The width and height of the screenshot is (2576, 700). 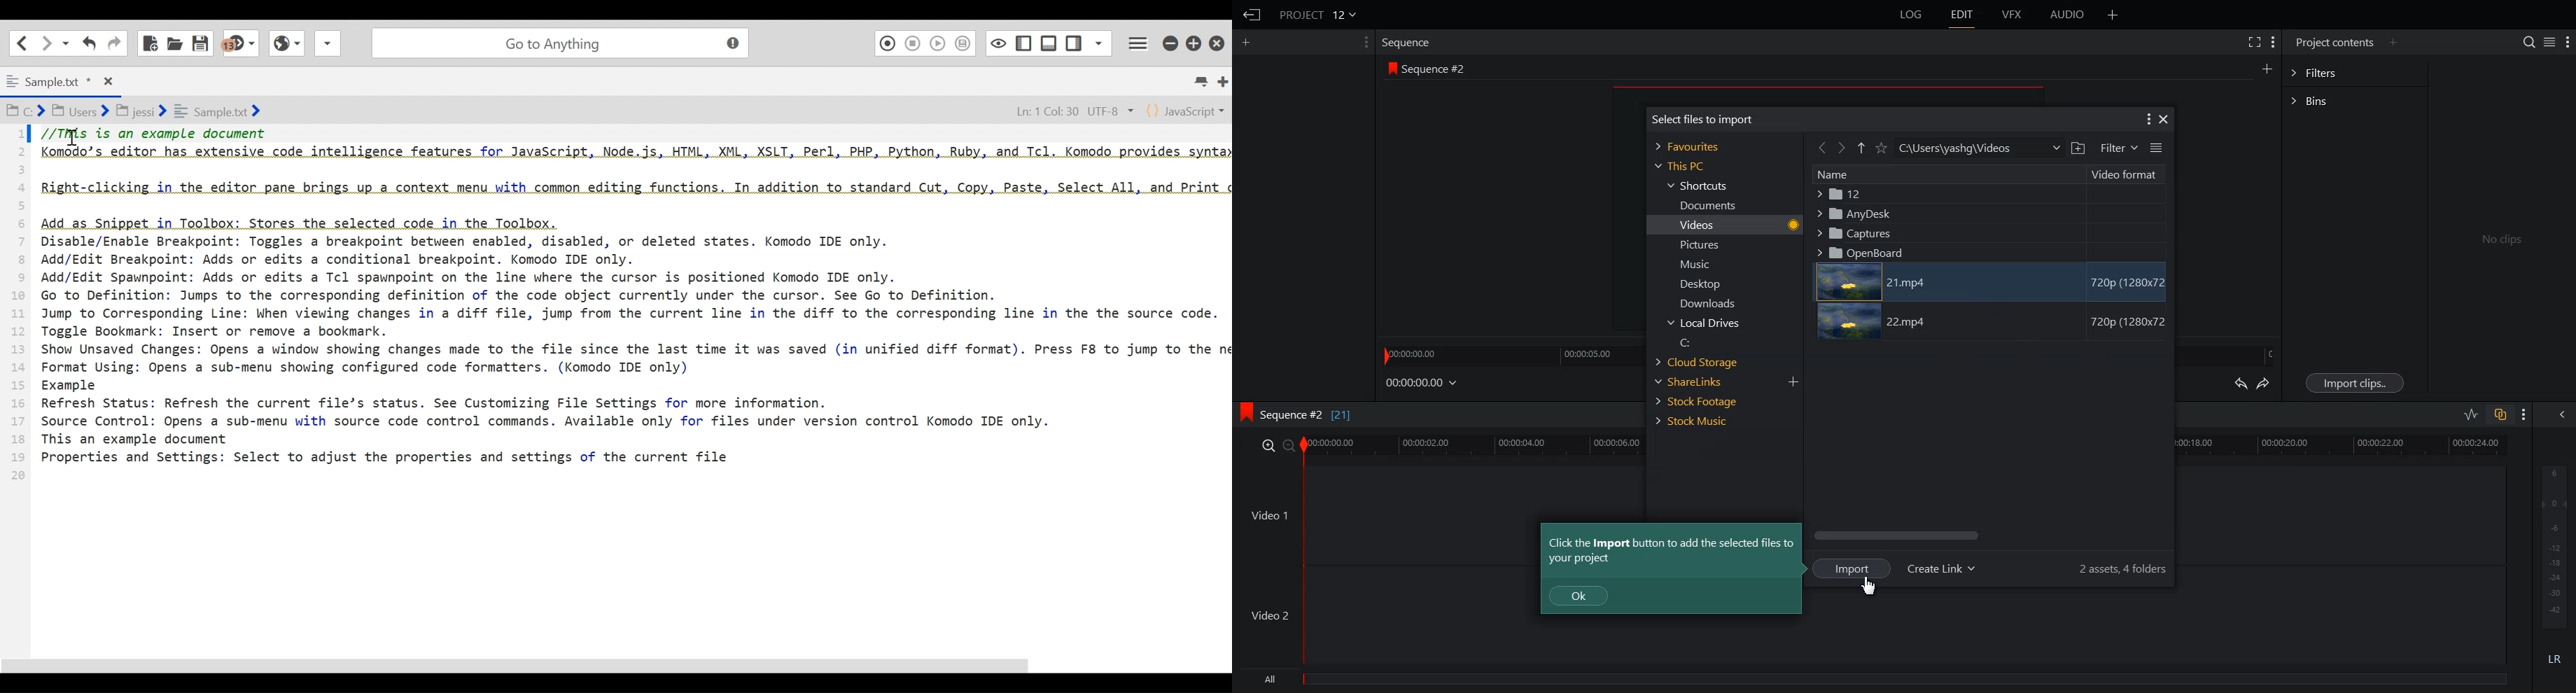 What do you see at coordinates (285, 47) in the screenshot?
I see `web` at bounding box center [285, 47].